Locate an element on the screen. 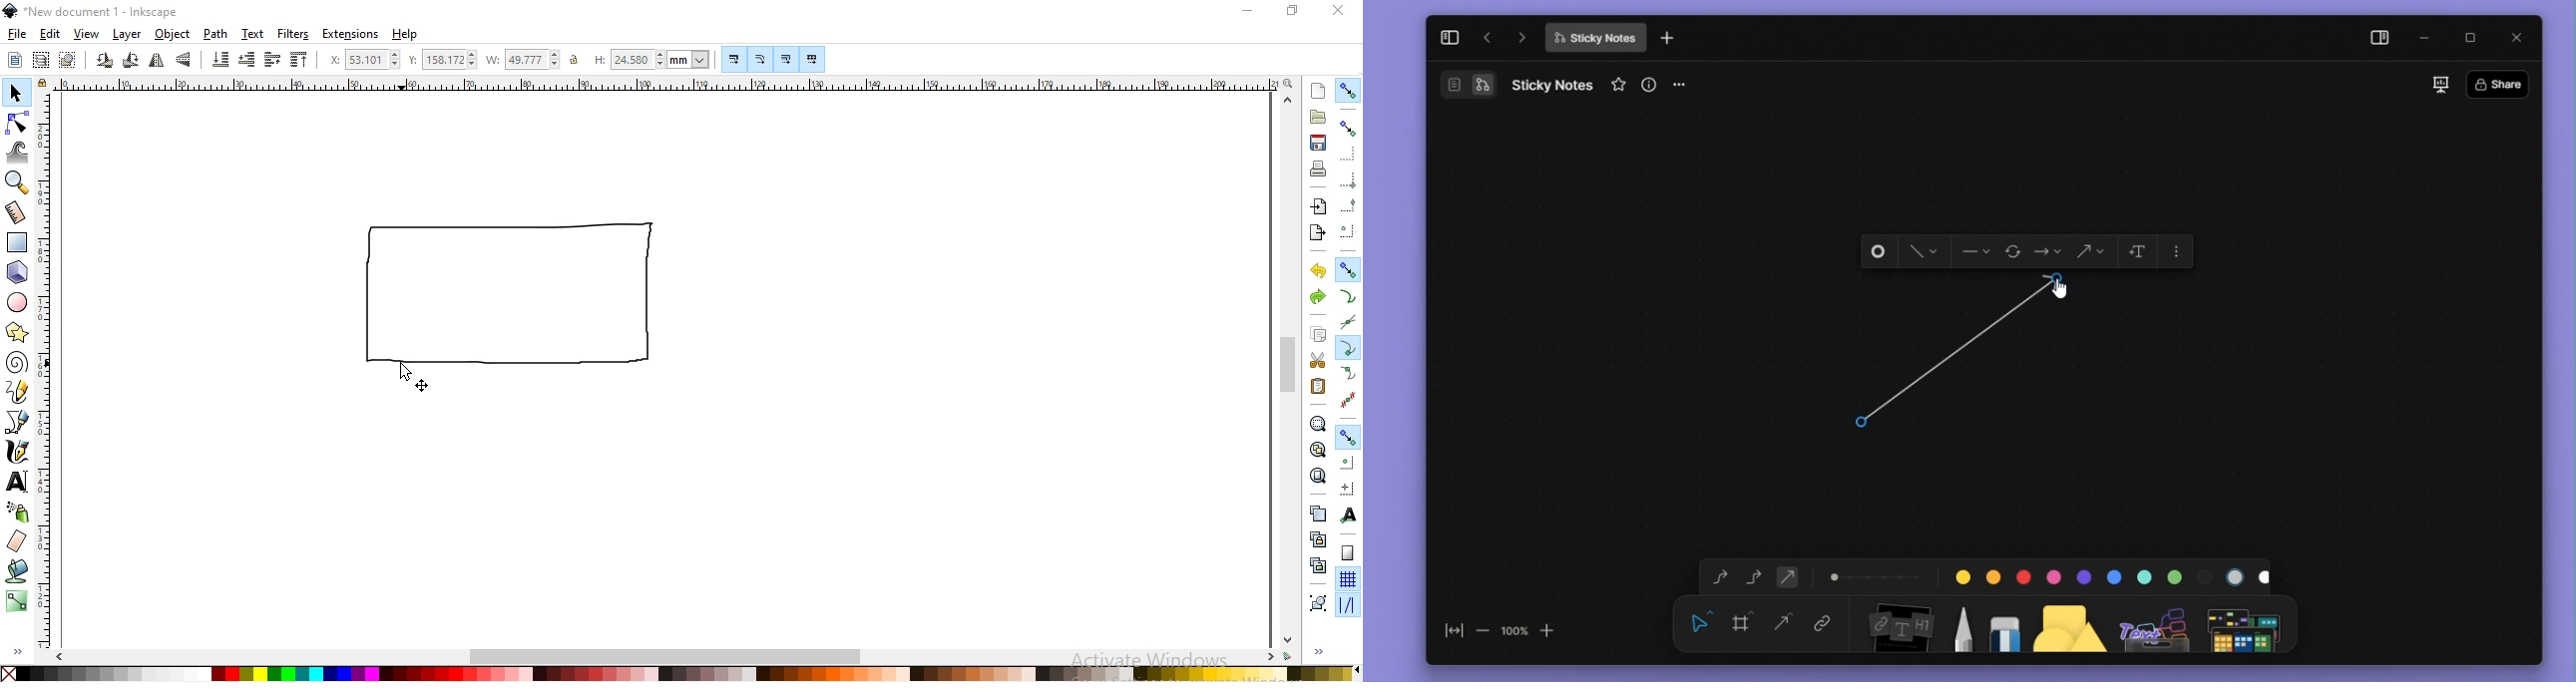 Image resolution: width=2576 pixels, height=700 pixels. vertical coordinate of selection is located at coordinates (442, 58).